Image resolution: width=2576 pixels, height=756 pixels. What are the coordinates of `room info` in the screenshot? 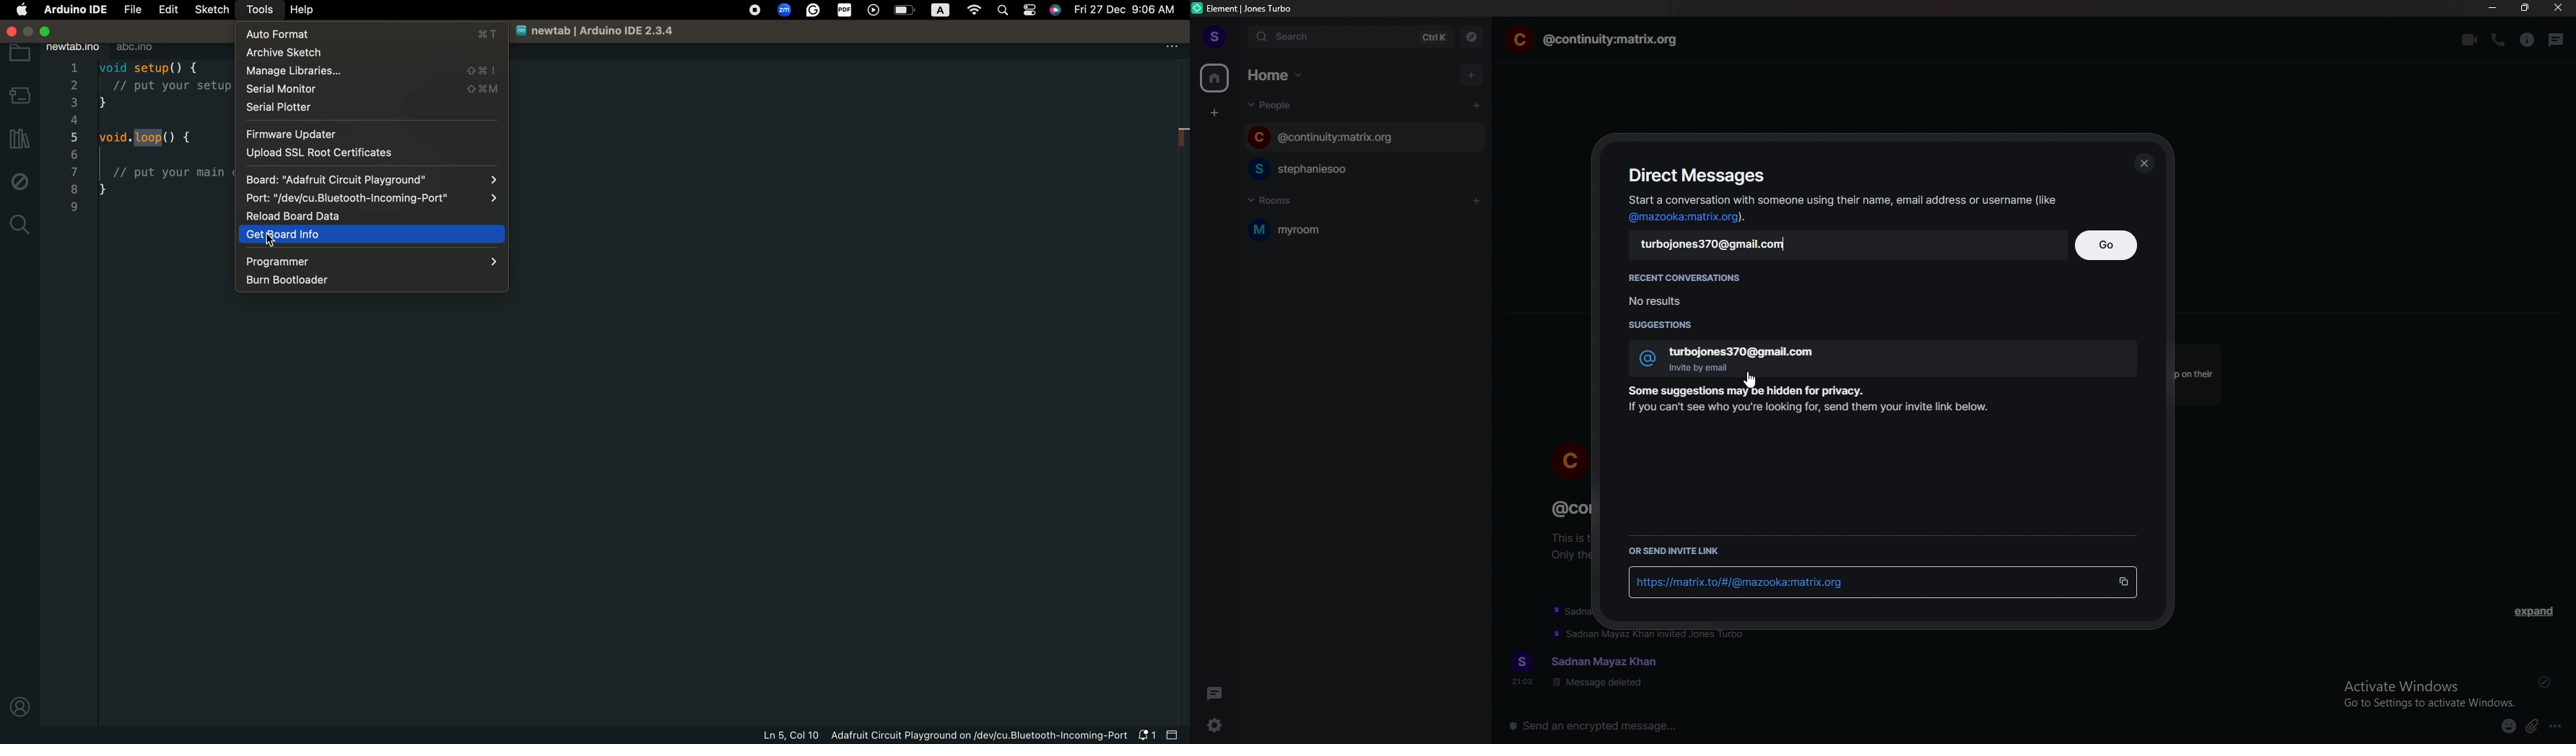 It's located at (2526, 40).